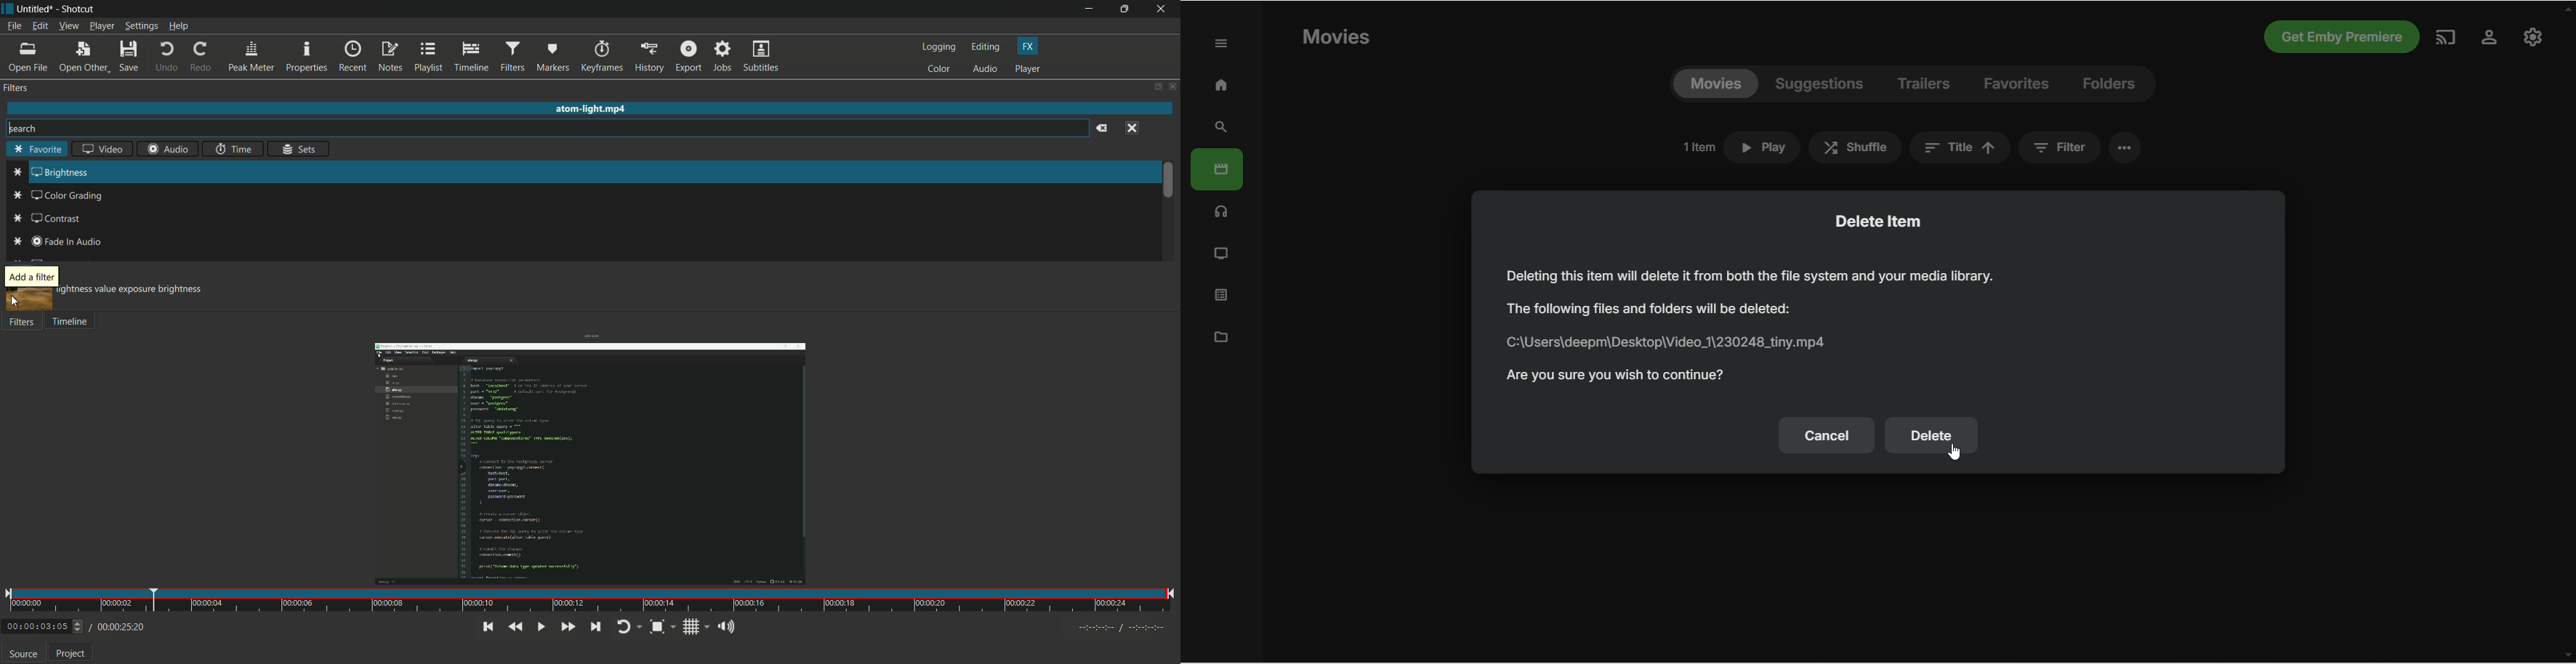 Image resolution: width=2576 pixels, height=672 pixels. Describe the element at coordinates (71, 655) in the screenshot. I see `project` at that location.